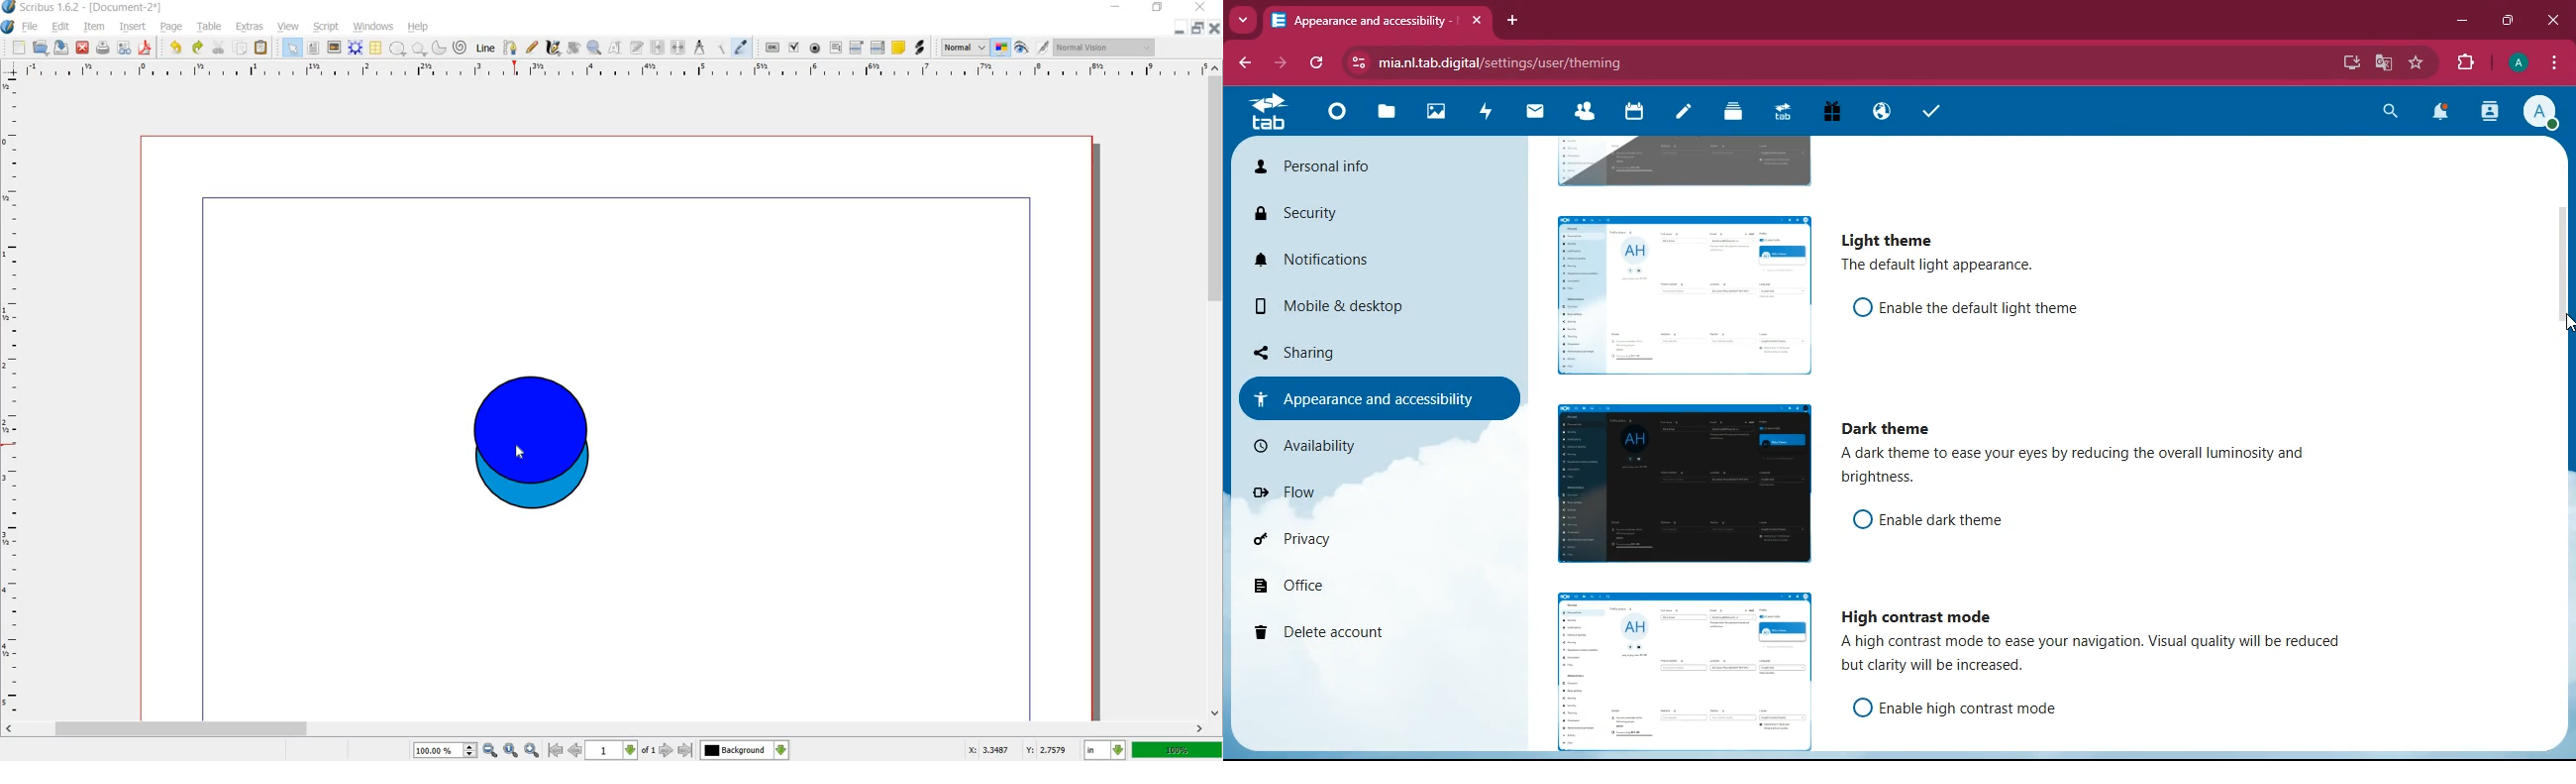  Describe the element at coordinates (1325, 167) in the screenshot. I see `personal info` at that location.